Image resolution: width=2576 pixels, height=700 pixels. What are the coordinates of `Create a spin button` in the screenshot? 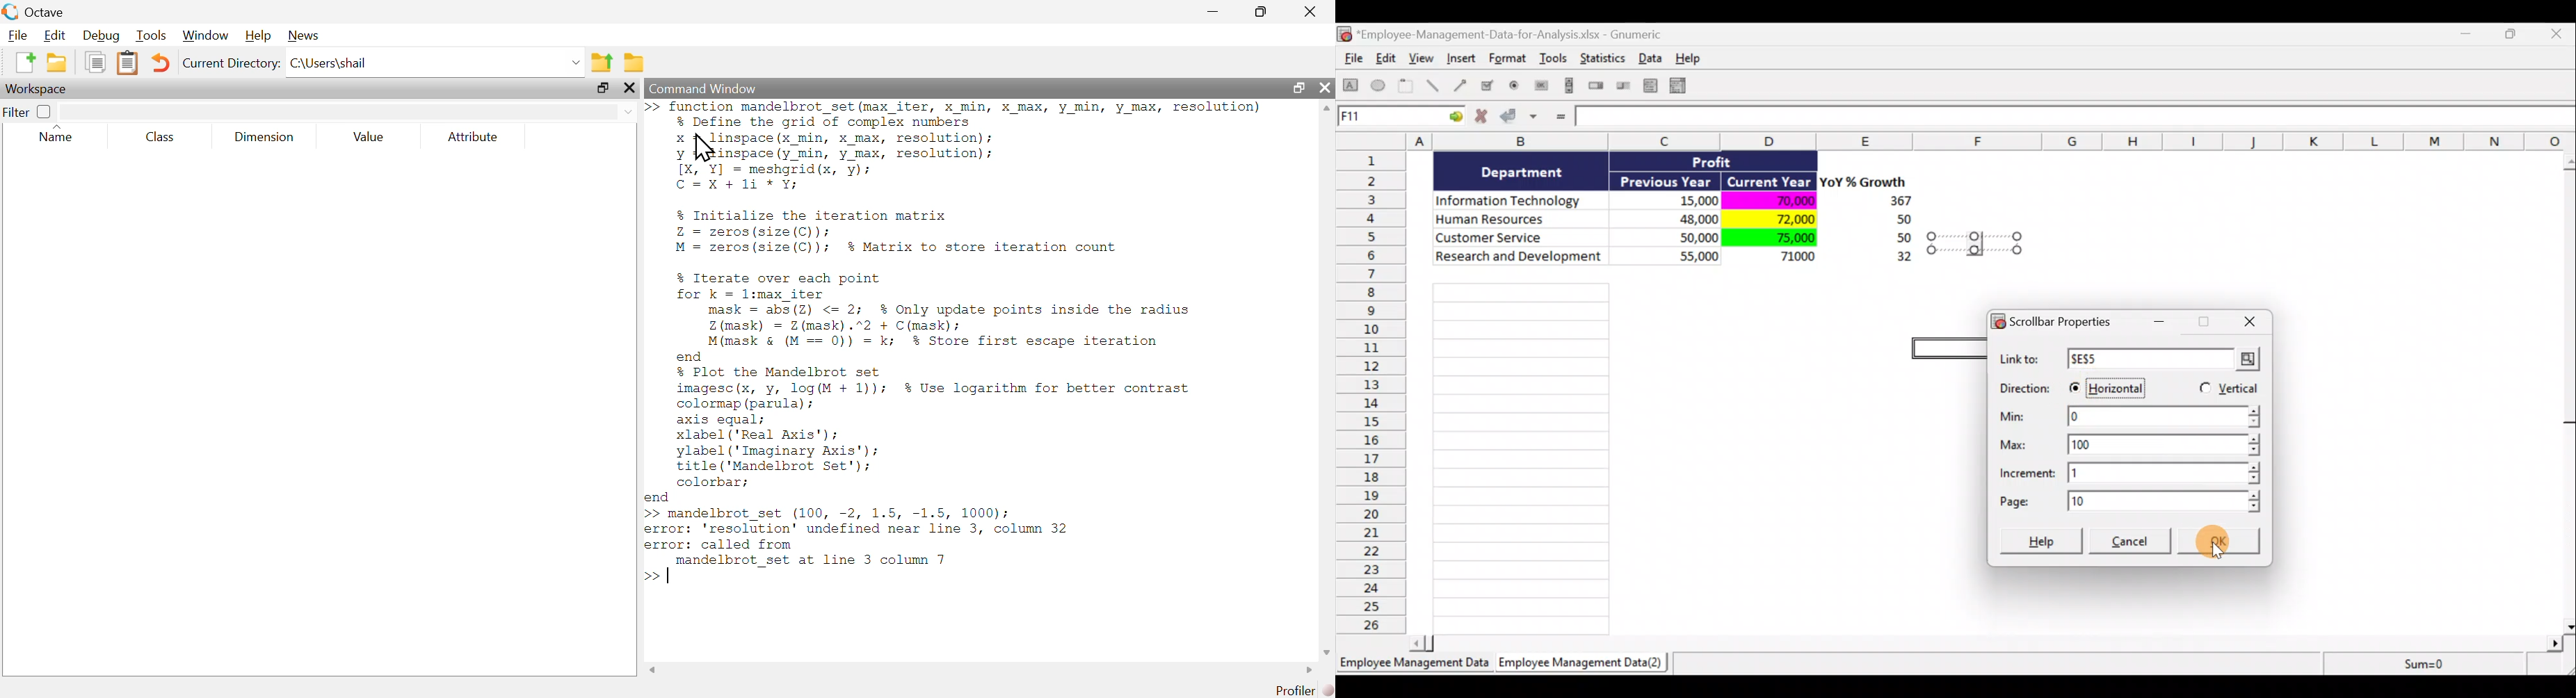 It's located at (1597, 87).